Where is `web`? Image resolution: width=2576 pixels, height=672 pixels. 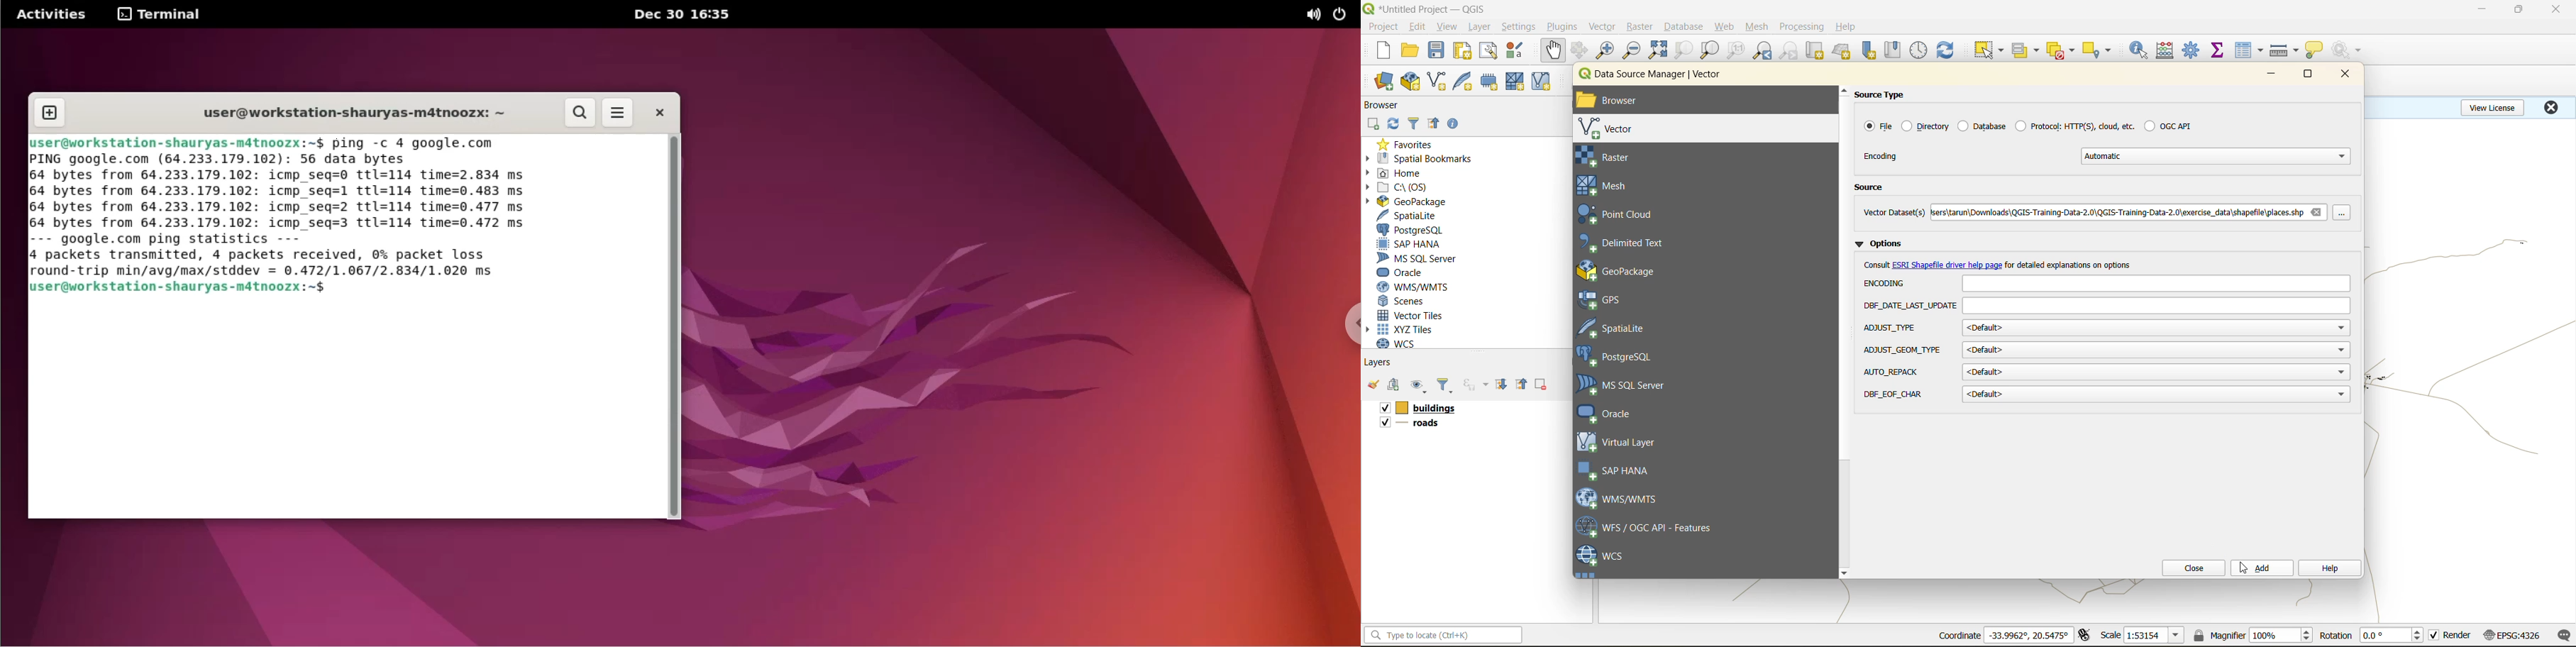 web is located at coordinates (1725, 27).